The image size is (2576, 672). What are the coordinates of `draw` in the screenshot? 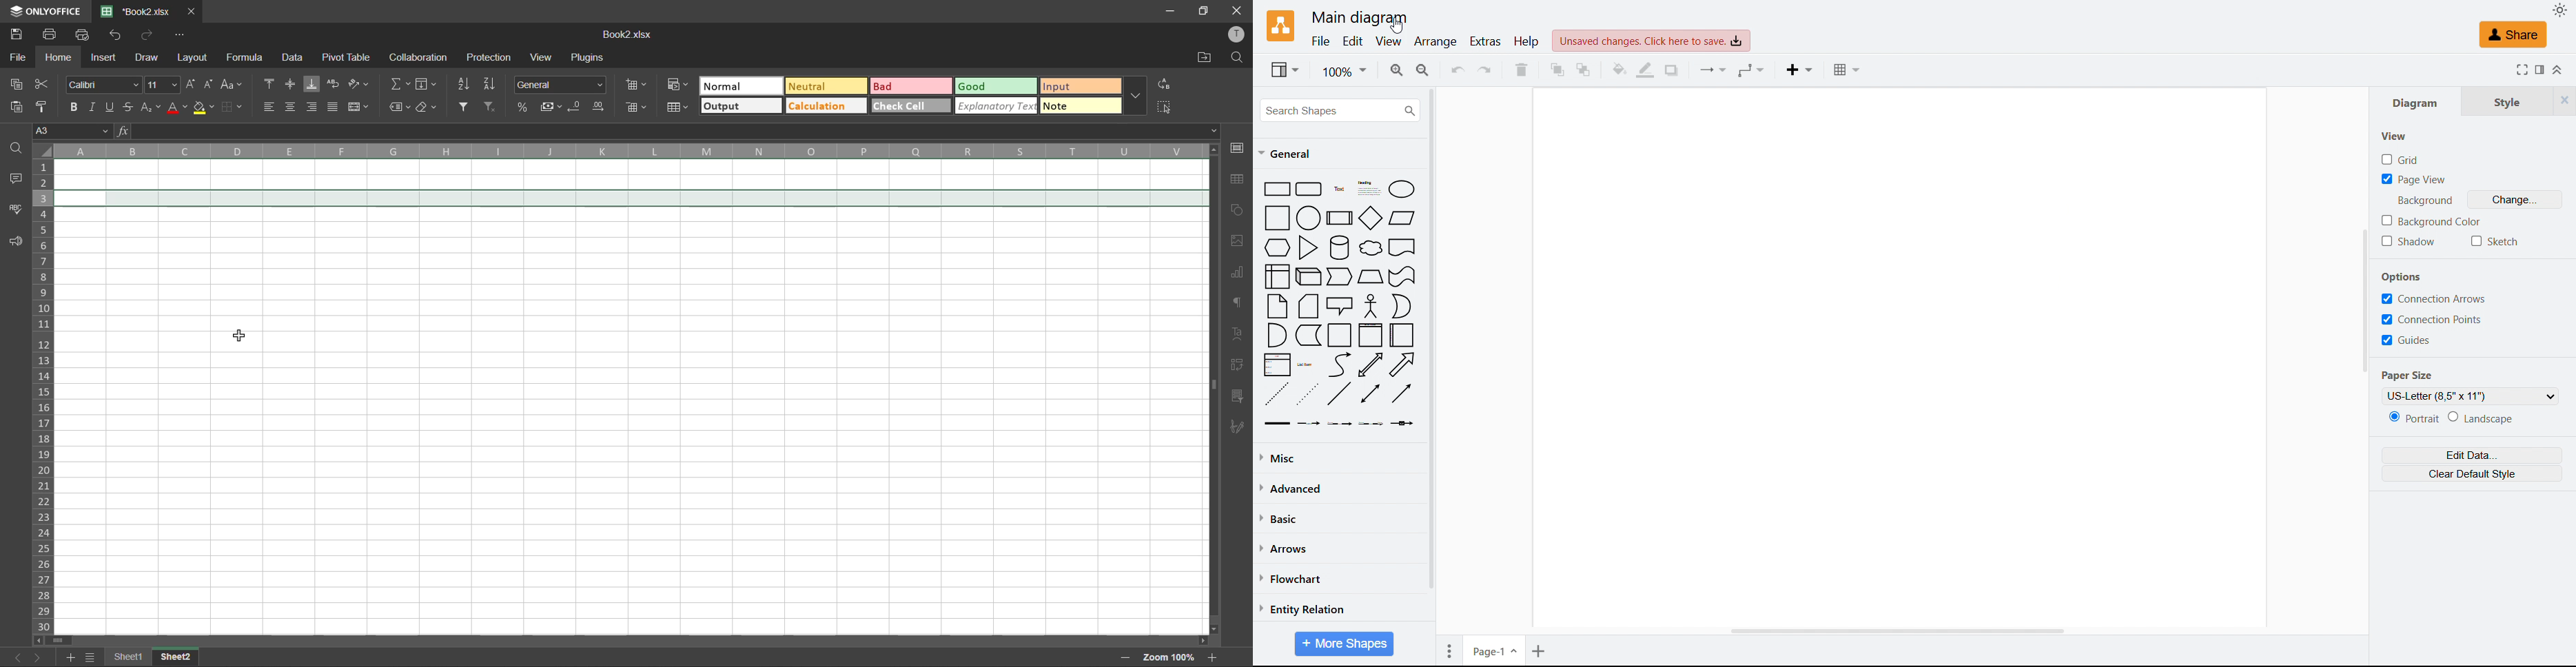 It's located at (148, 56).